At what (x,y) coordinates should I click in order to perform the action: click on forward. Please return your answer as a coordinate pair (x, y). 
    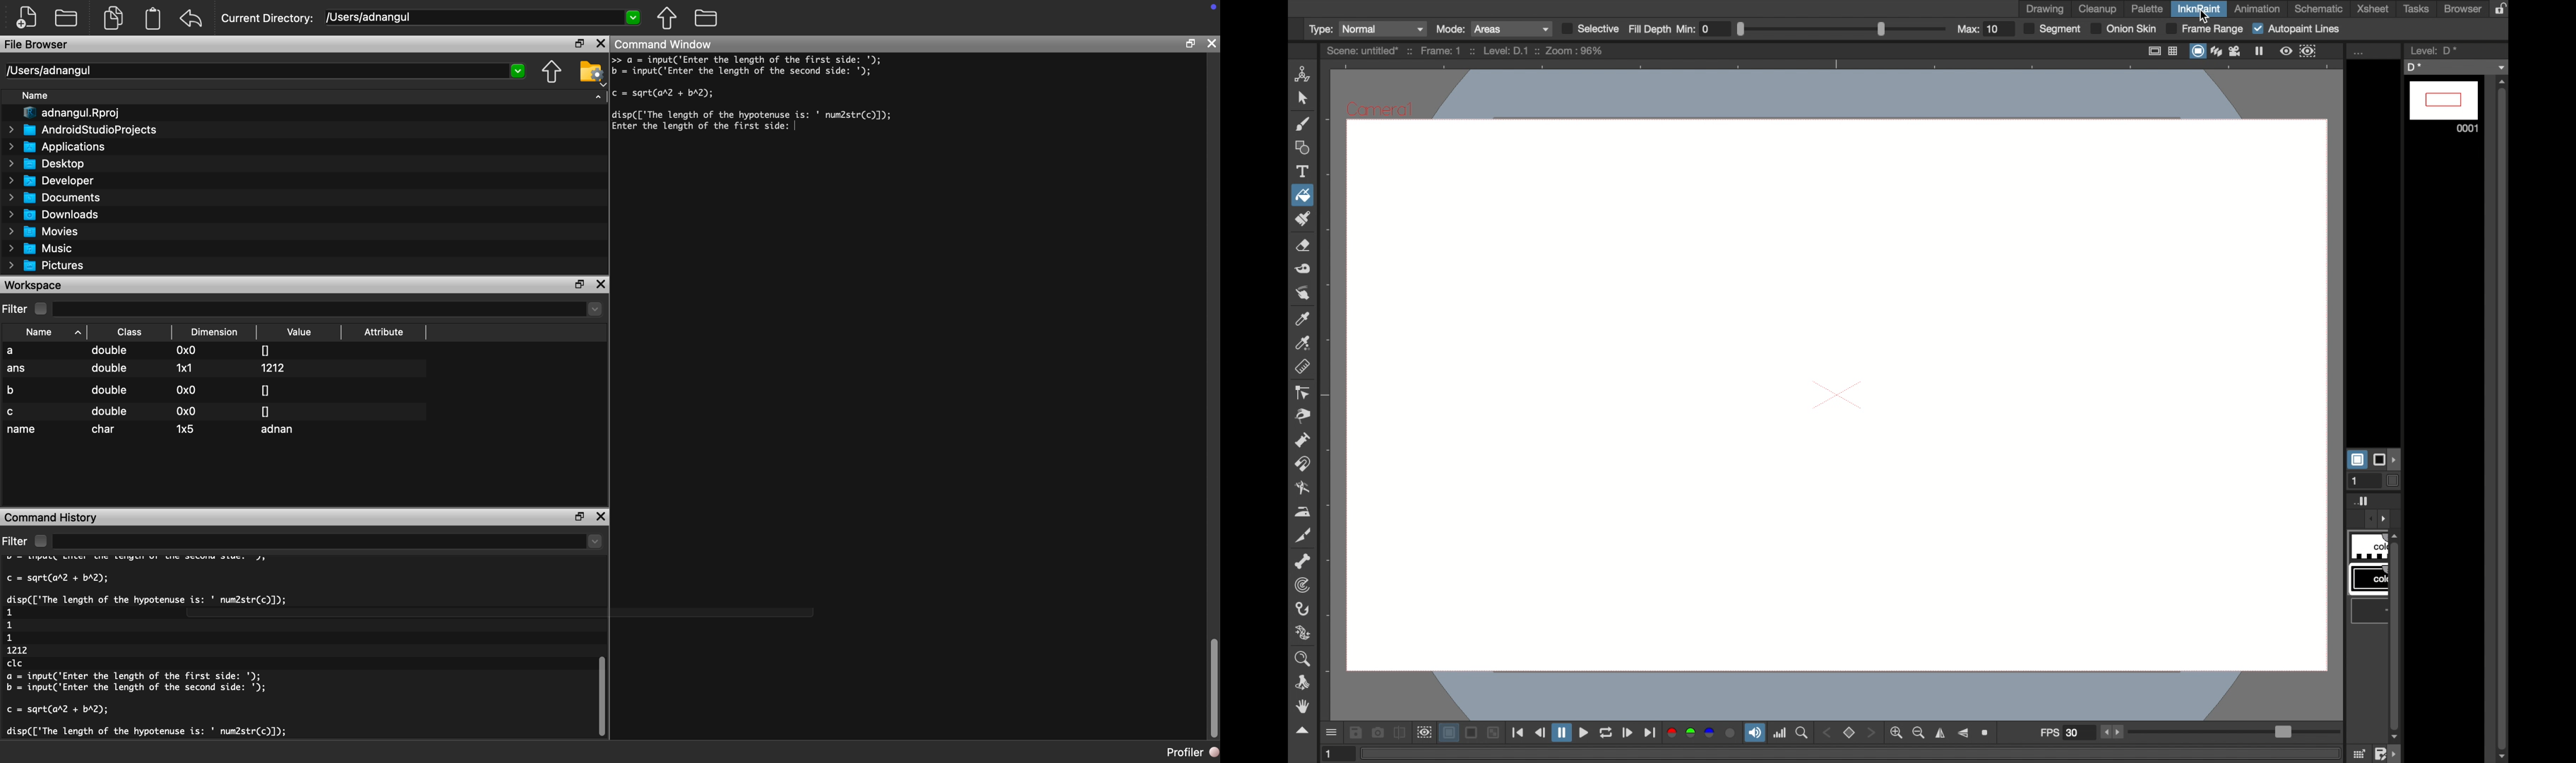
    Looking at the image, I should click on (1650, 733).